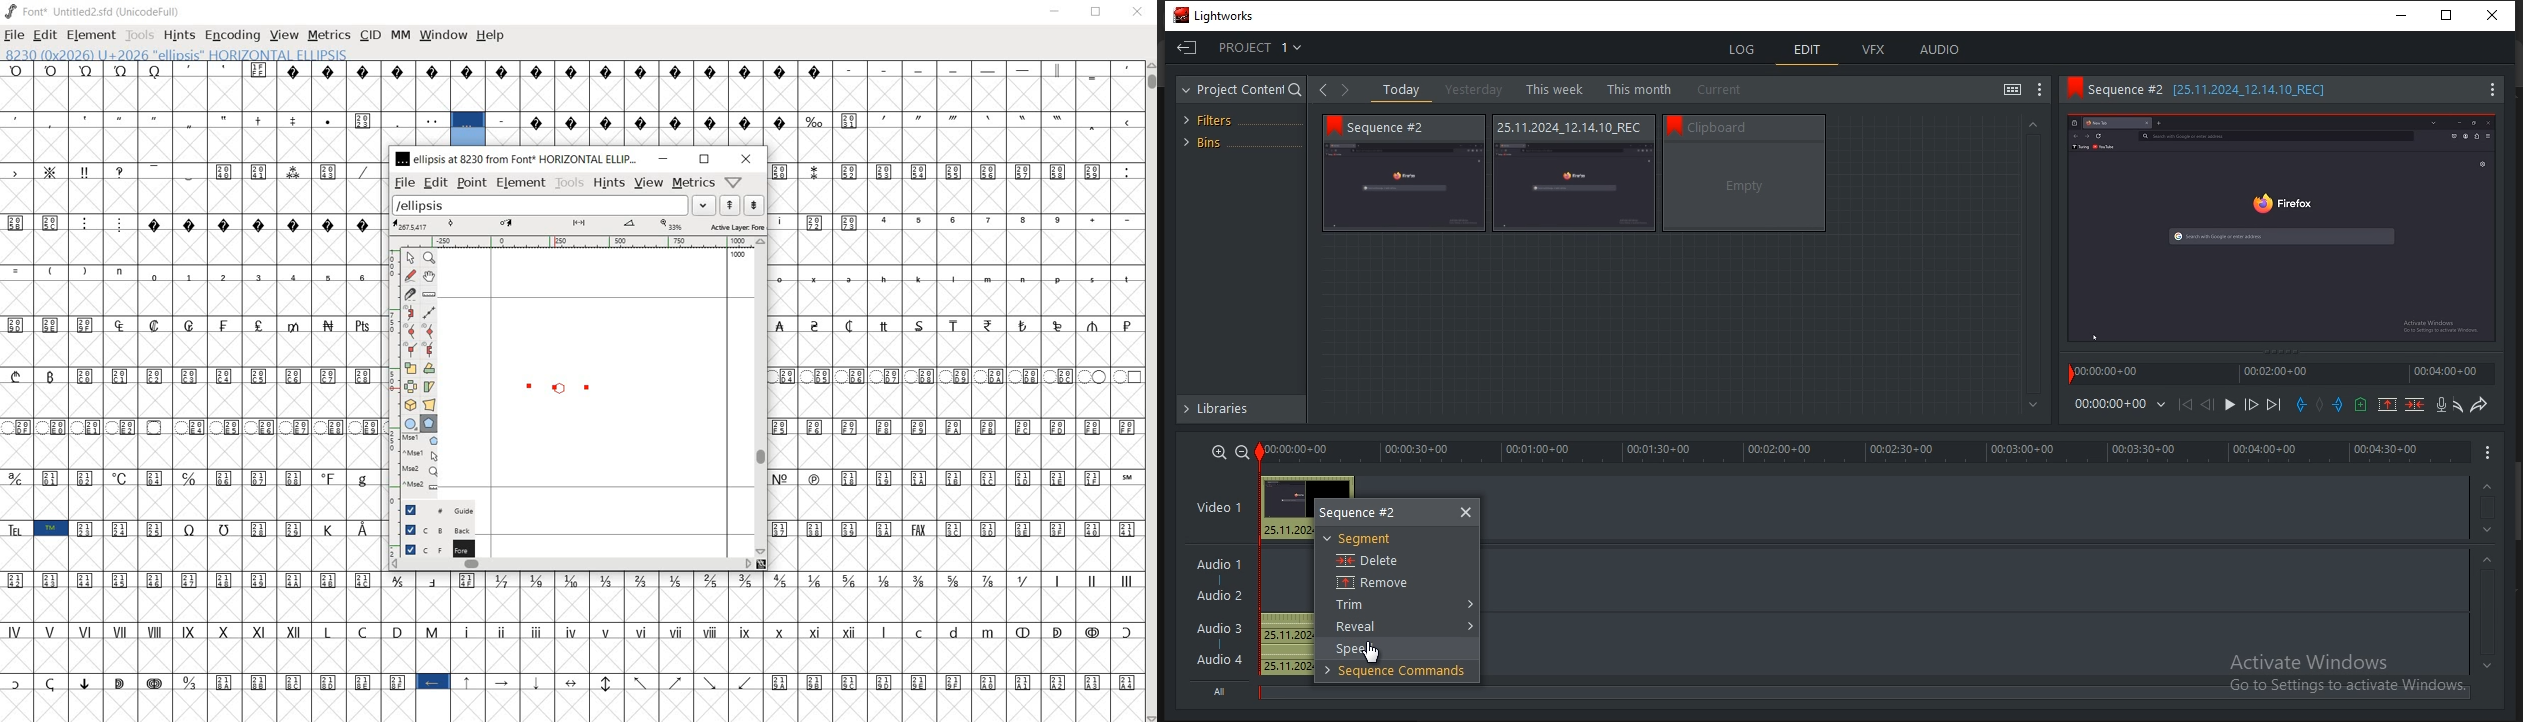  What do you see at coordinates (2032, 406) in the screenshot?
I see `Greyed out down arrow` at bounding box center [2032, 406].